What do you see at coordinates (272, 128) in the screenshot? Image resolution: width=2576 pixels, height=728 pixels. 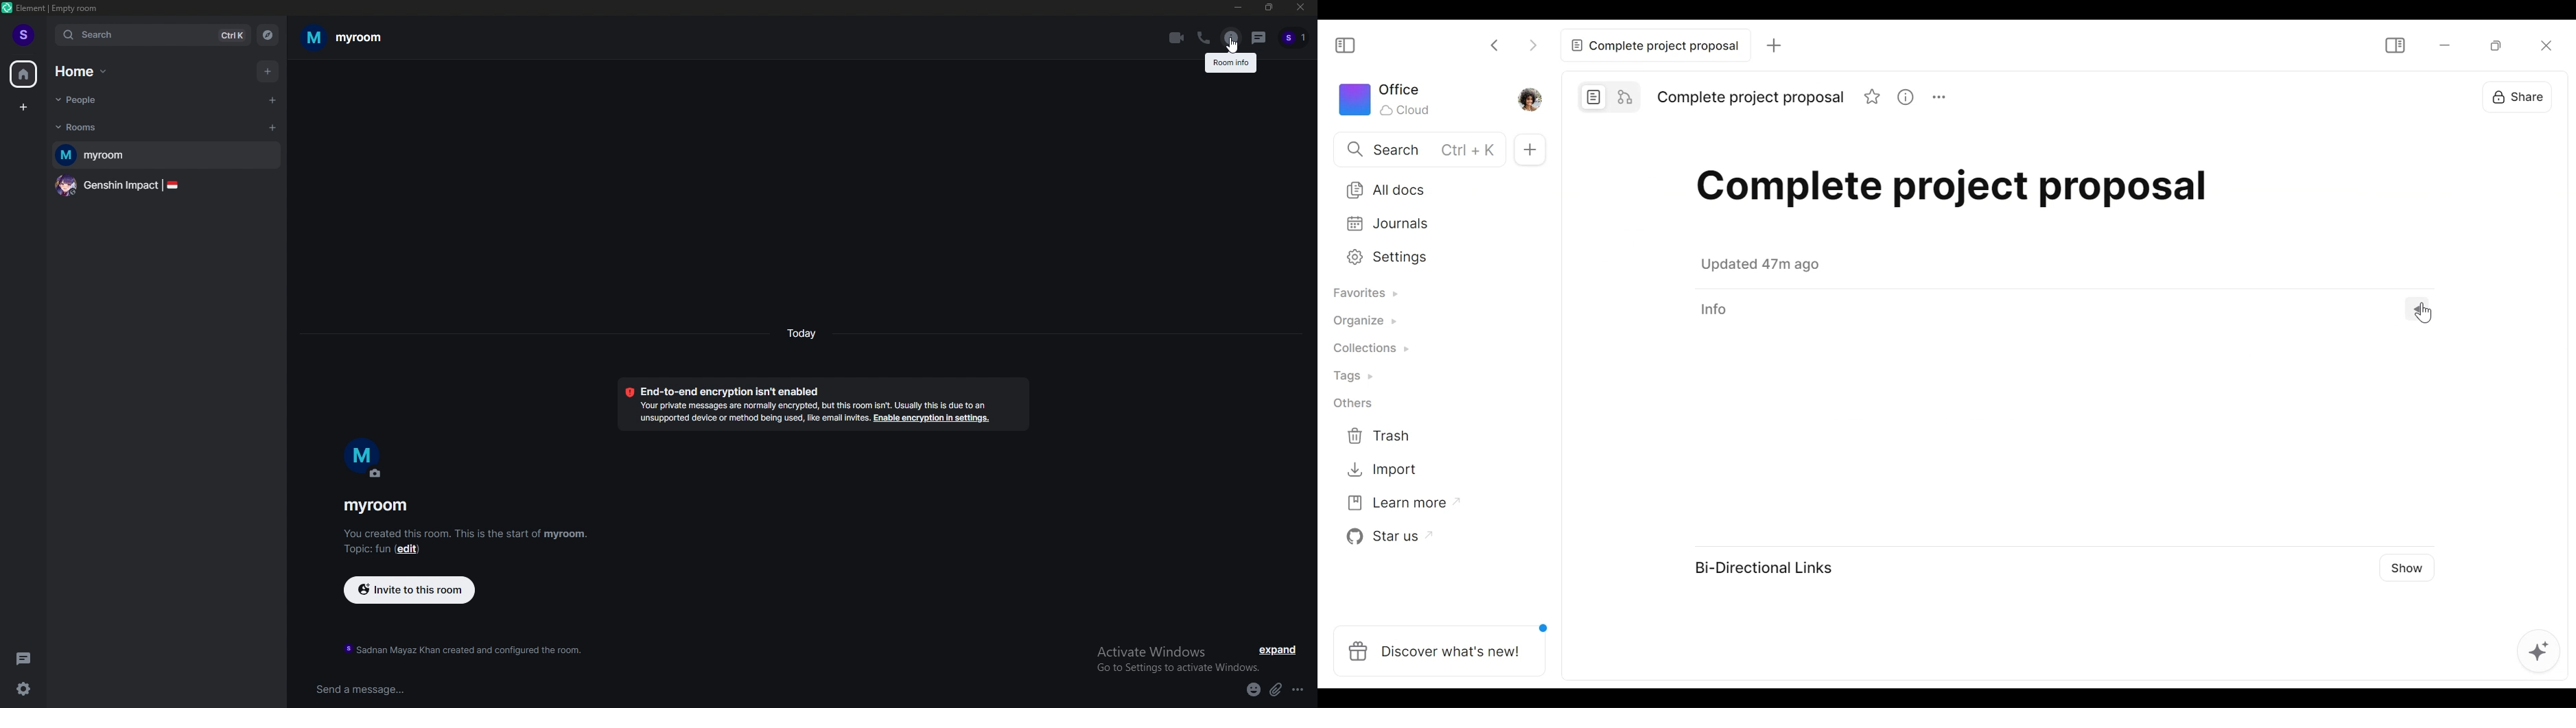 I see `add room` at bounding box center [272, 128].